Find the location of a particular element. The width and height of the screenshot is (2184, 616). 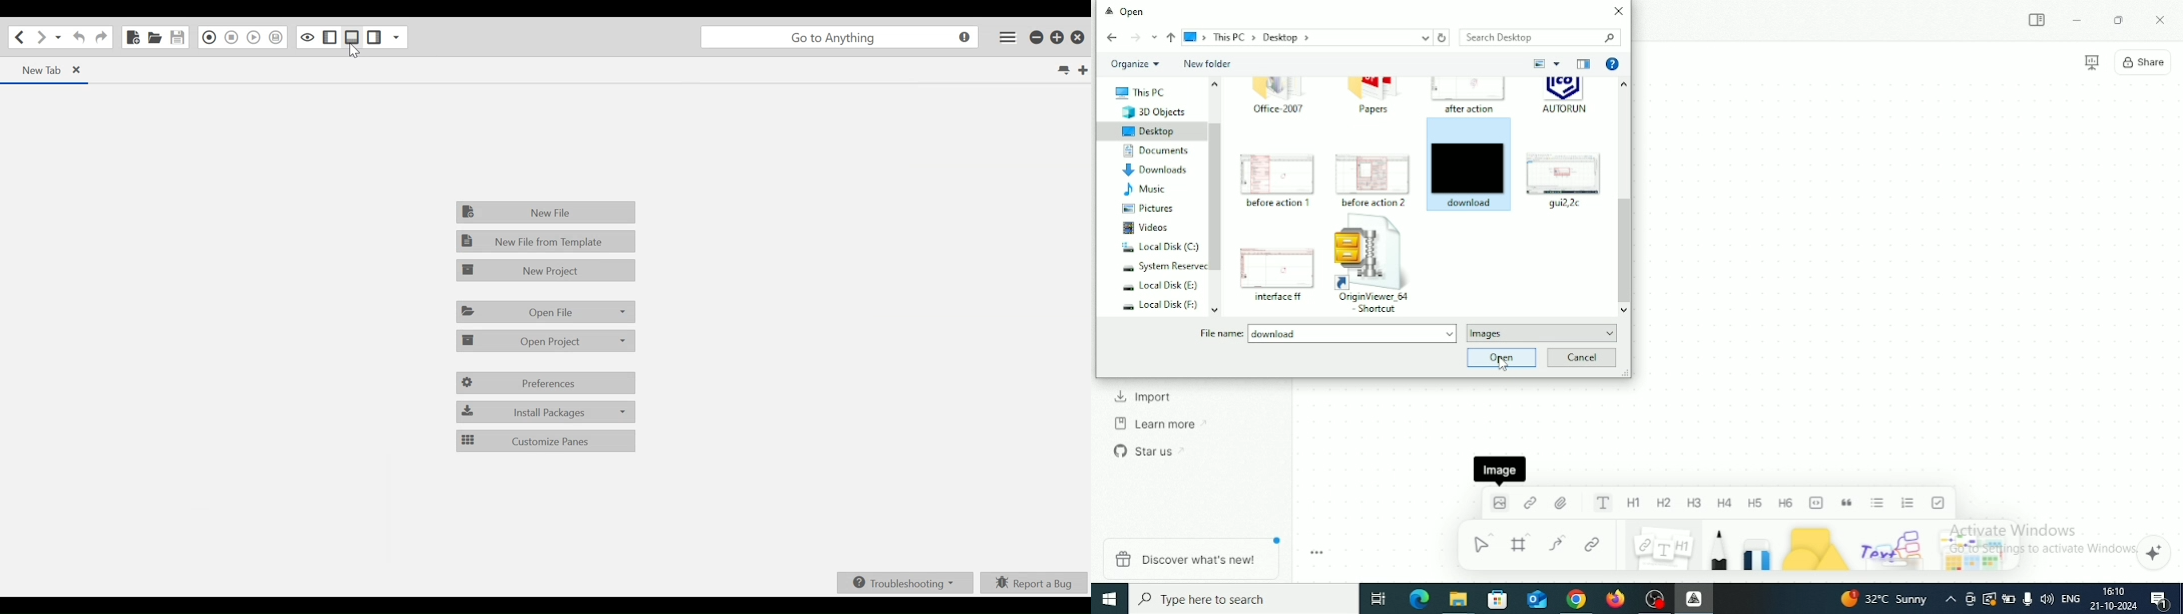

File is located at coordinates (1563, 503).